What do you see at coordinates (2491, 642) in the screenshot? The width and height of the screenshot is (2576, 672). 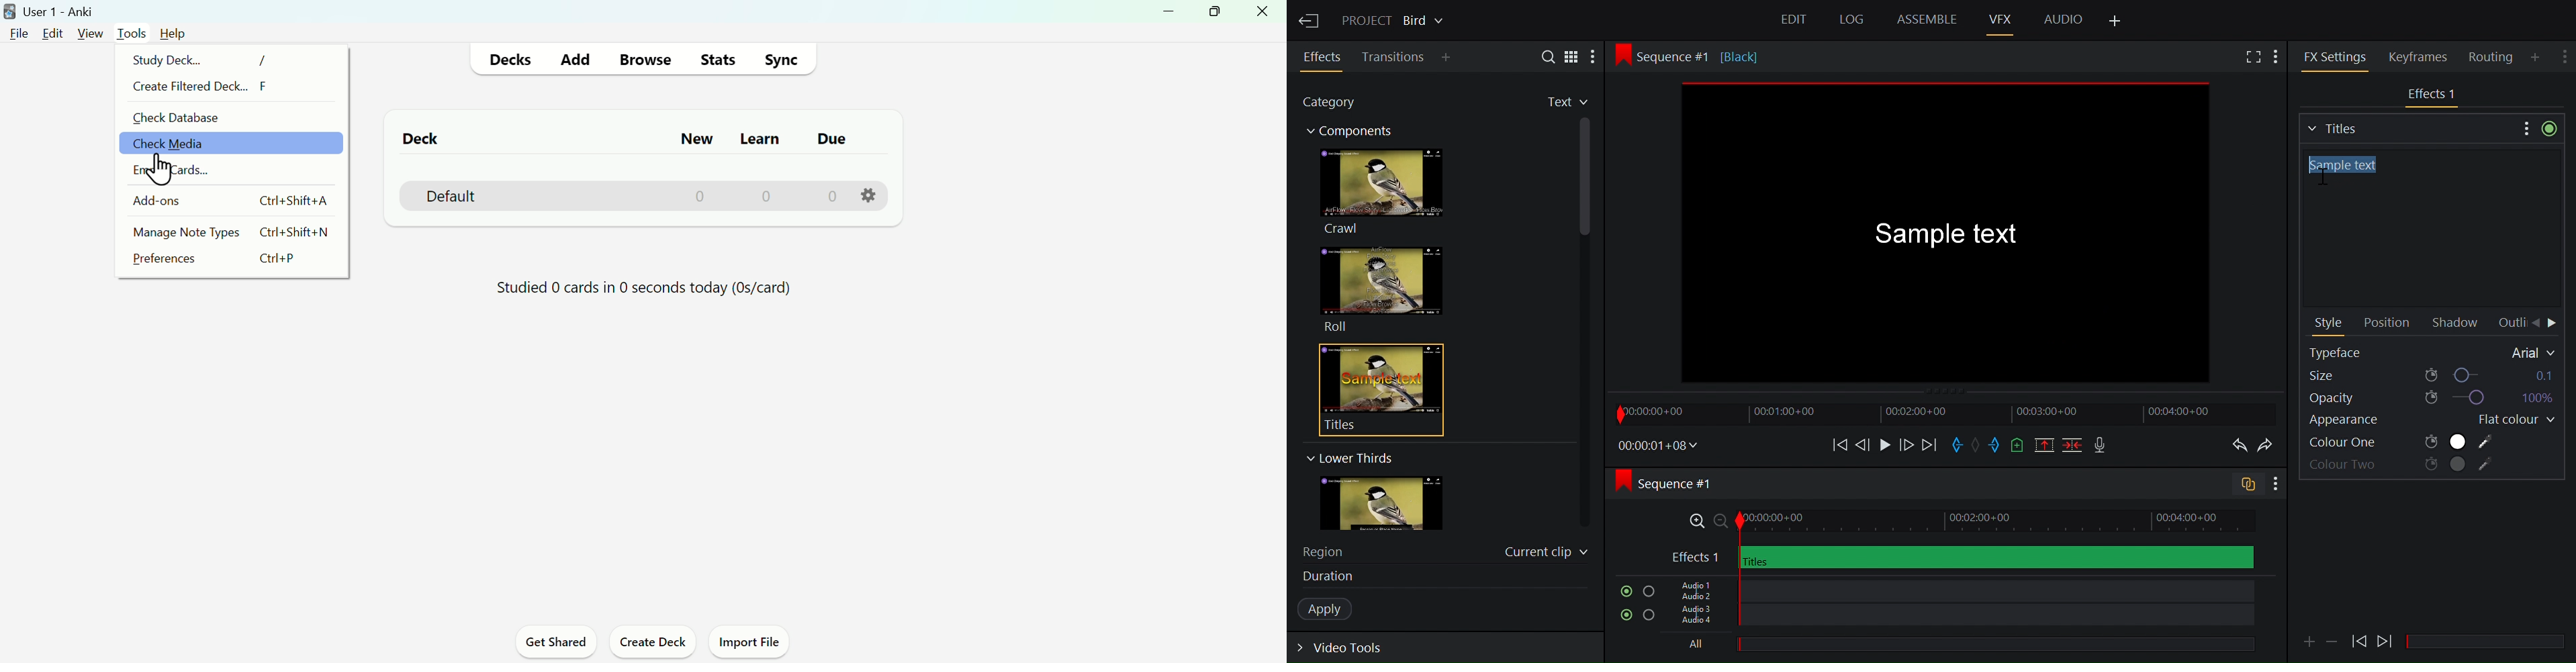 I see `Scrollbar` at bounding box center [2491, 642].